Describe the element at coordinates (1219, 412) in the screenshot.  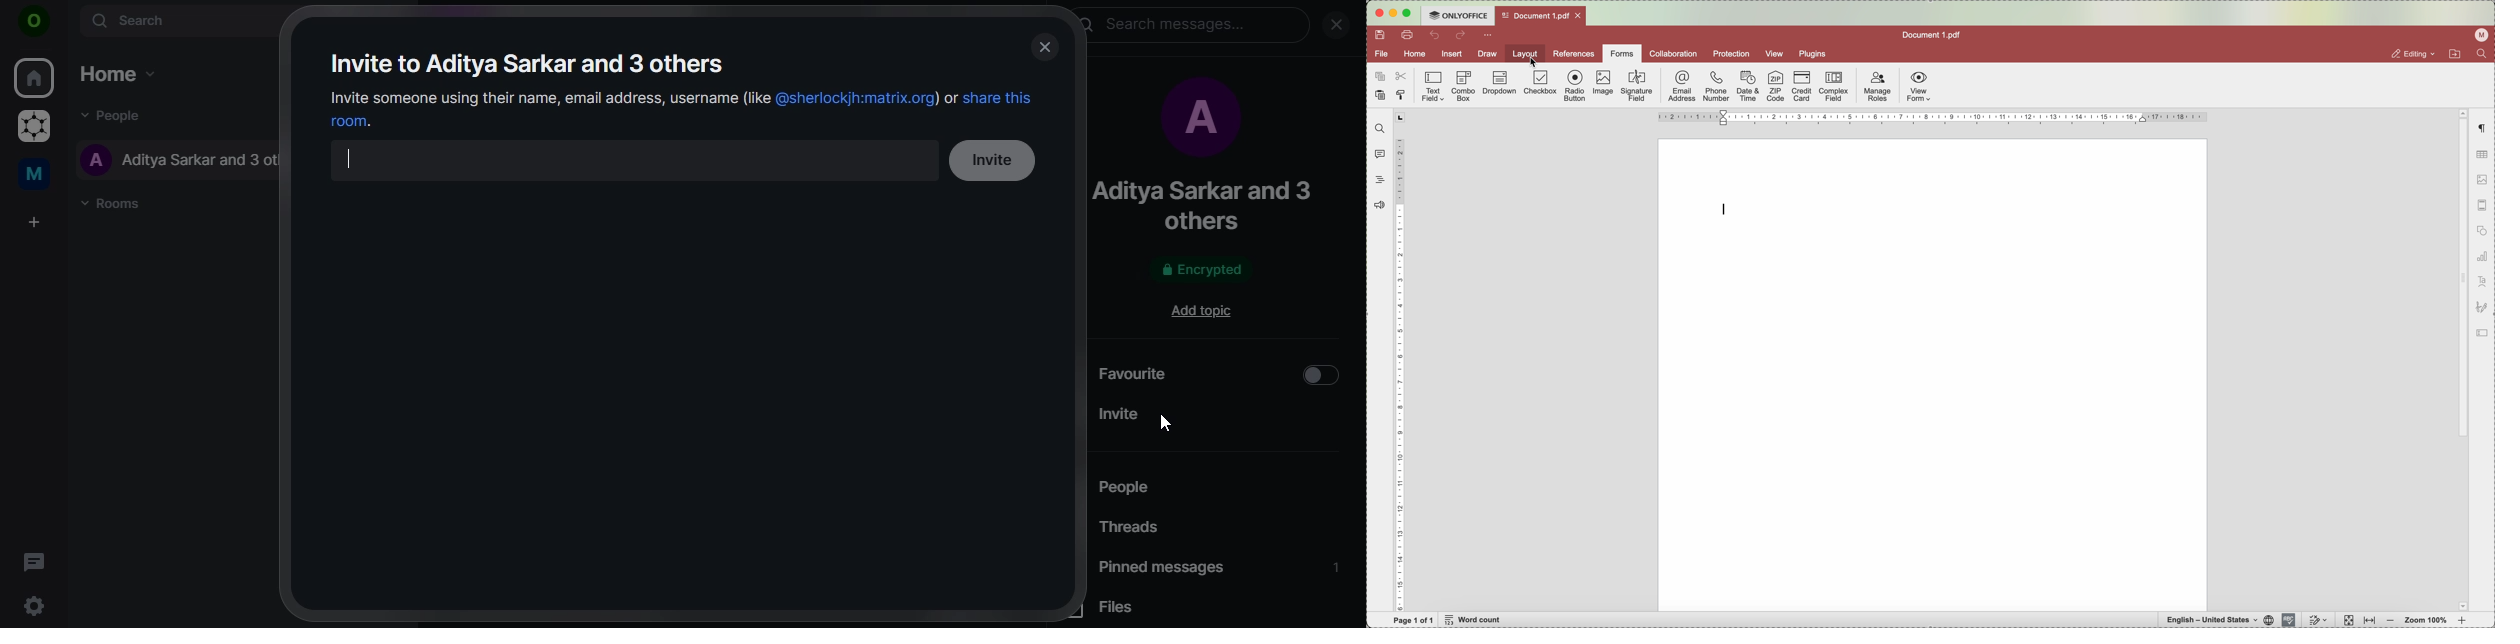
I see `invite` at that location.